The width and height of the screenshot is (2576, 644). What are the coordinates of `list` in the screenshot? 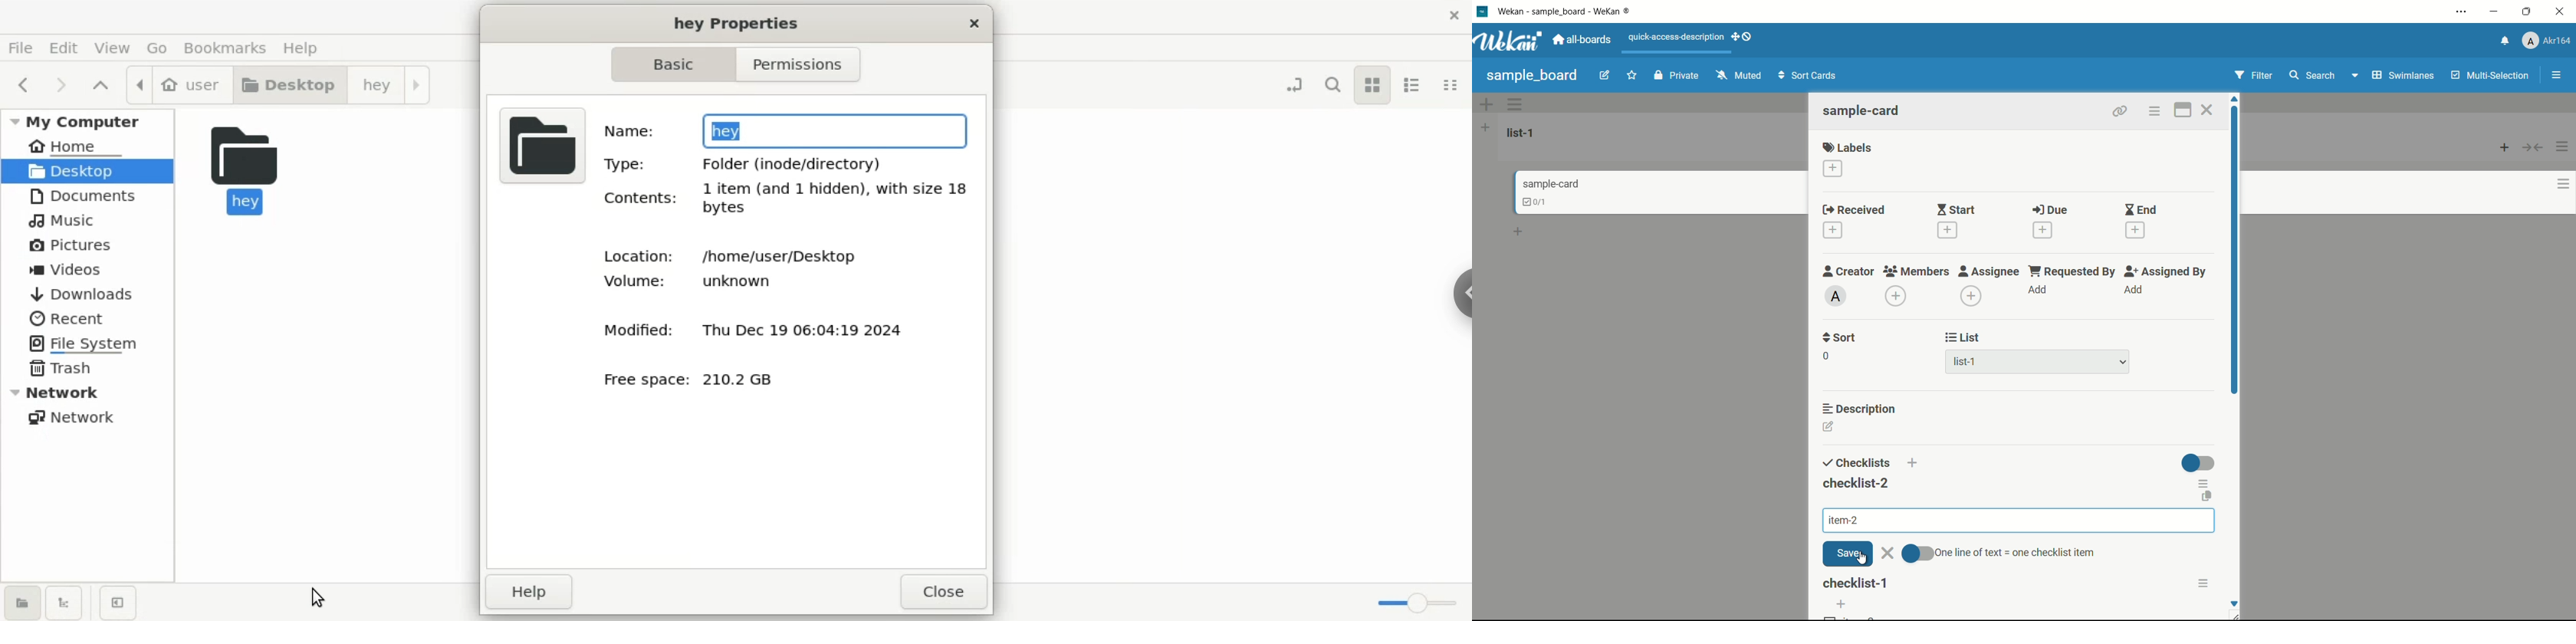 It's located at (1963, 338).